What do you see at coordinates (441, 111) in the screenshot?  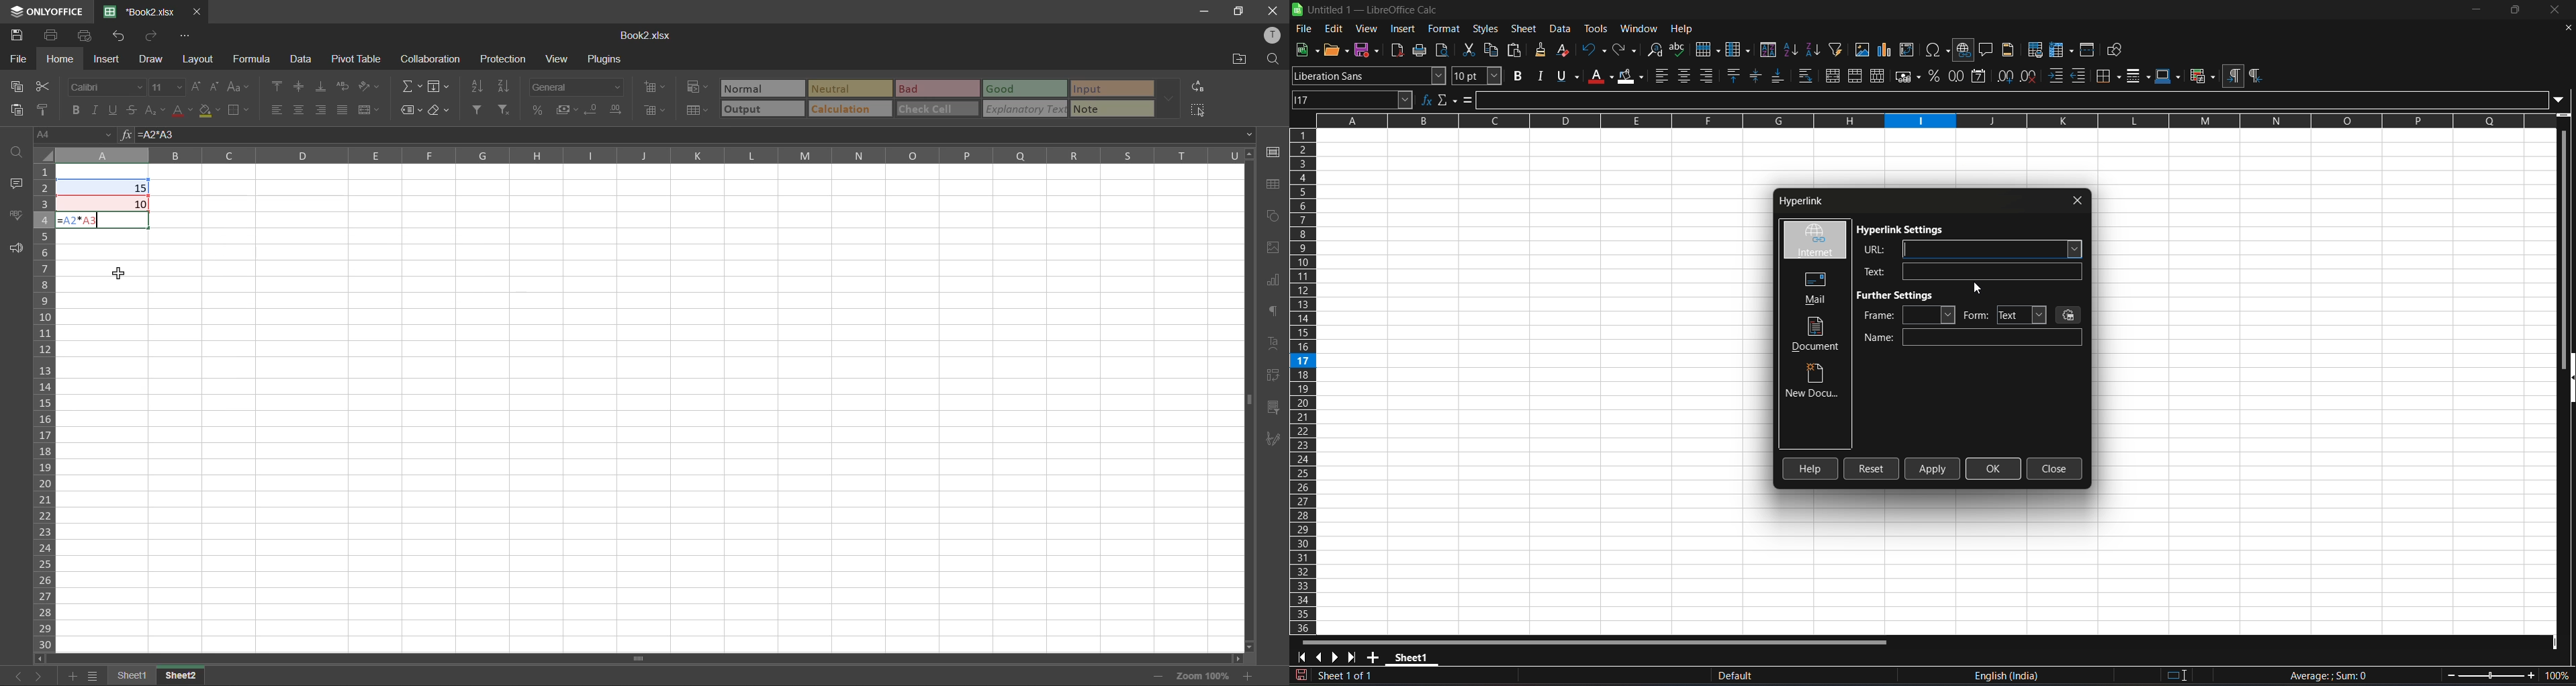 I see `clear all` at bounding box center [441, 111].